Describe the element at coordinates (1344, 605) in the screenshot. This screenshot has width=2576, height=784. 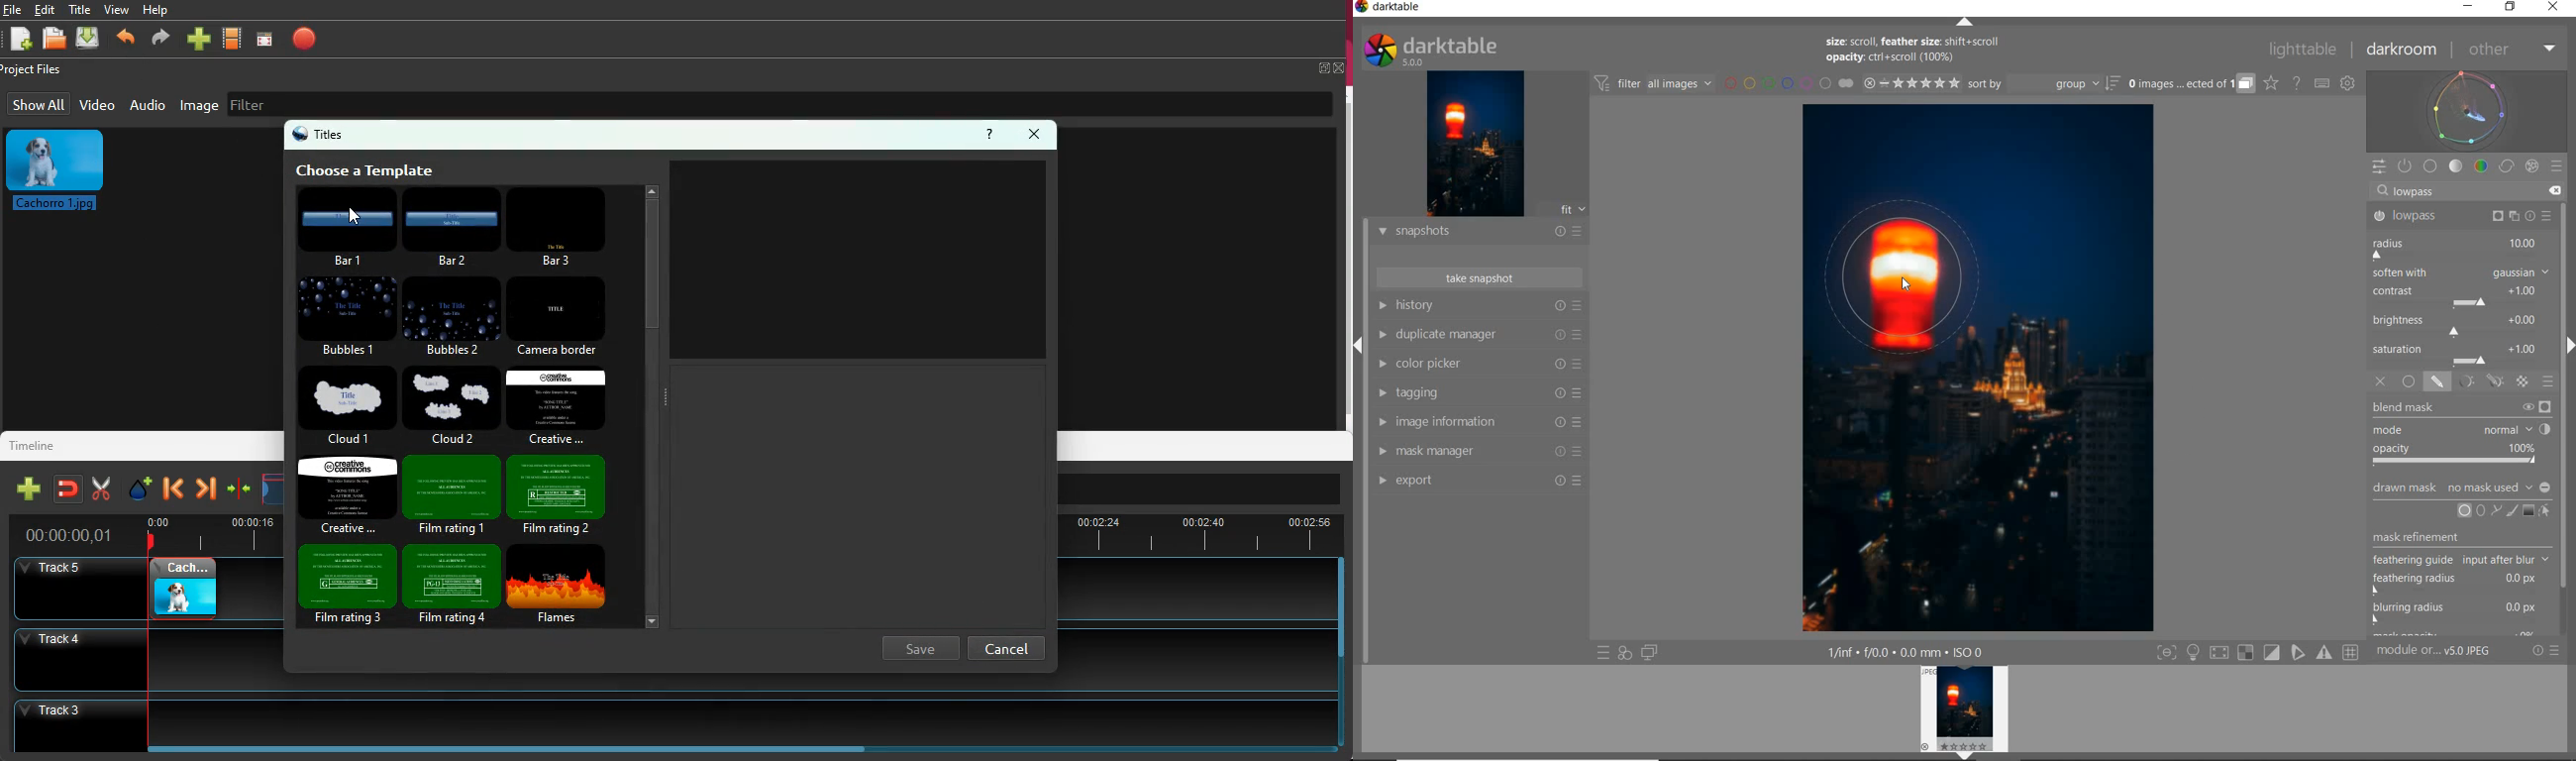
I see `vertical scroll bar` at that location.